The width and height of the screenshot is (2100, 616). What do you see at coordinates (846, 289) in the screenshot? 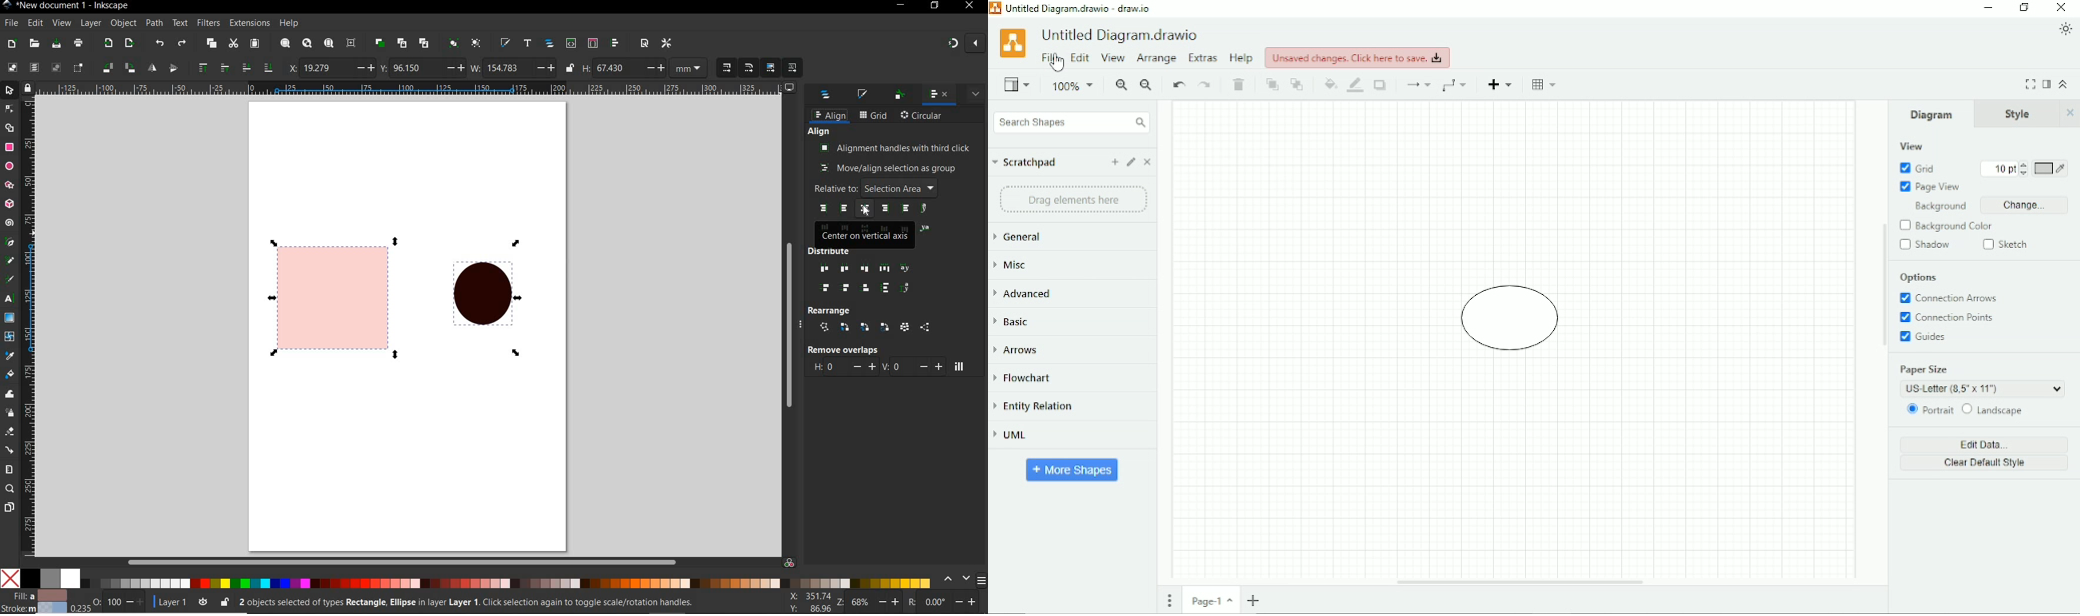
I see `EVEN VERTICAL CENTERS` at bounding box center [846, 289].